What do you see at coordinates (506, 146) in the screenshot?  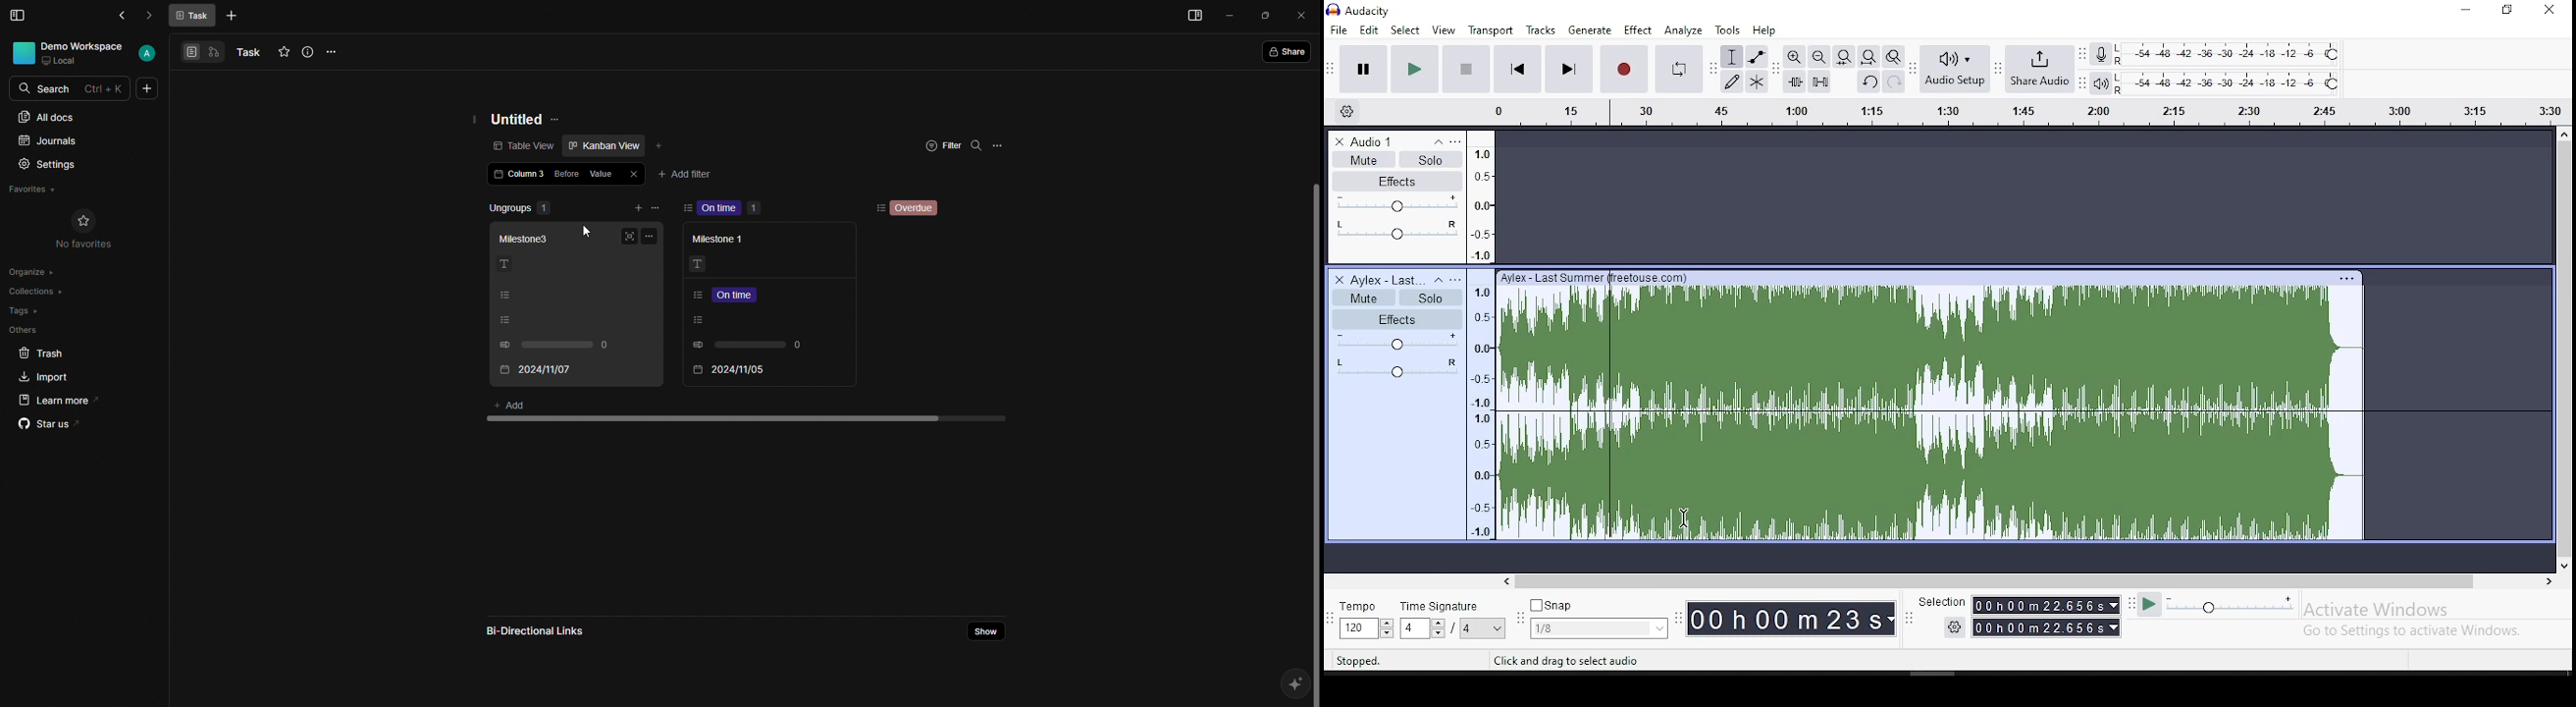 I see `Table view` at bounding box center [506, 146].